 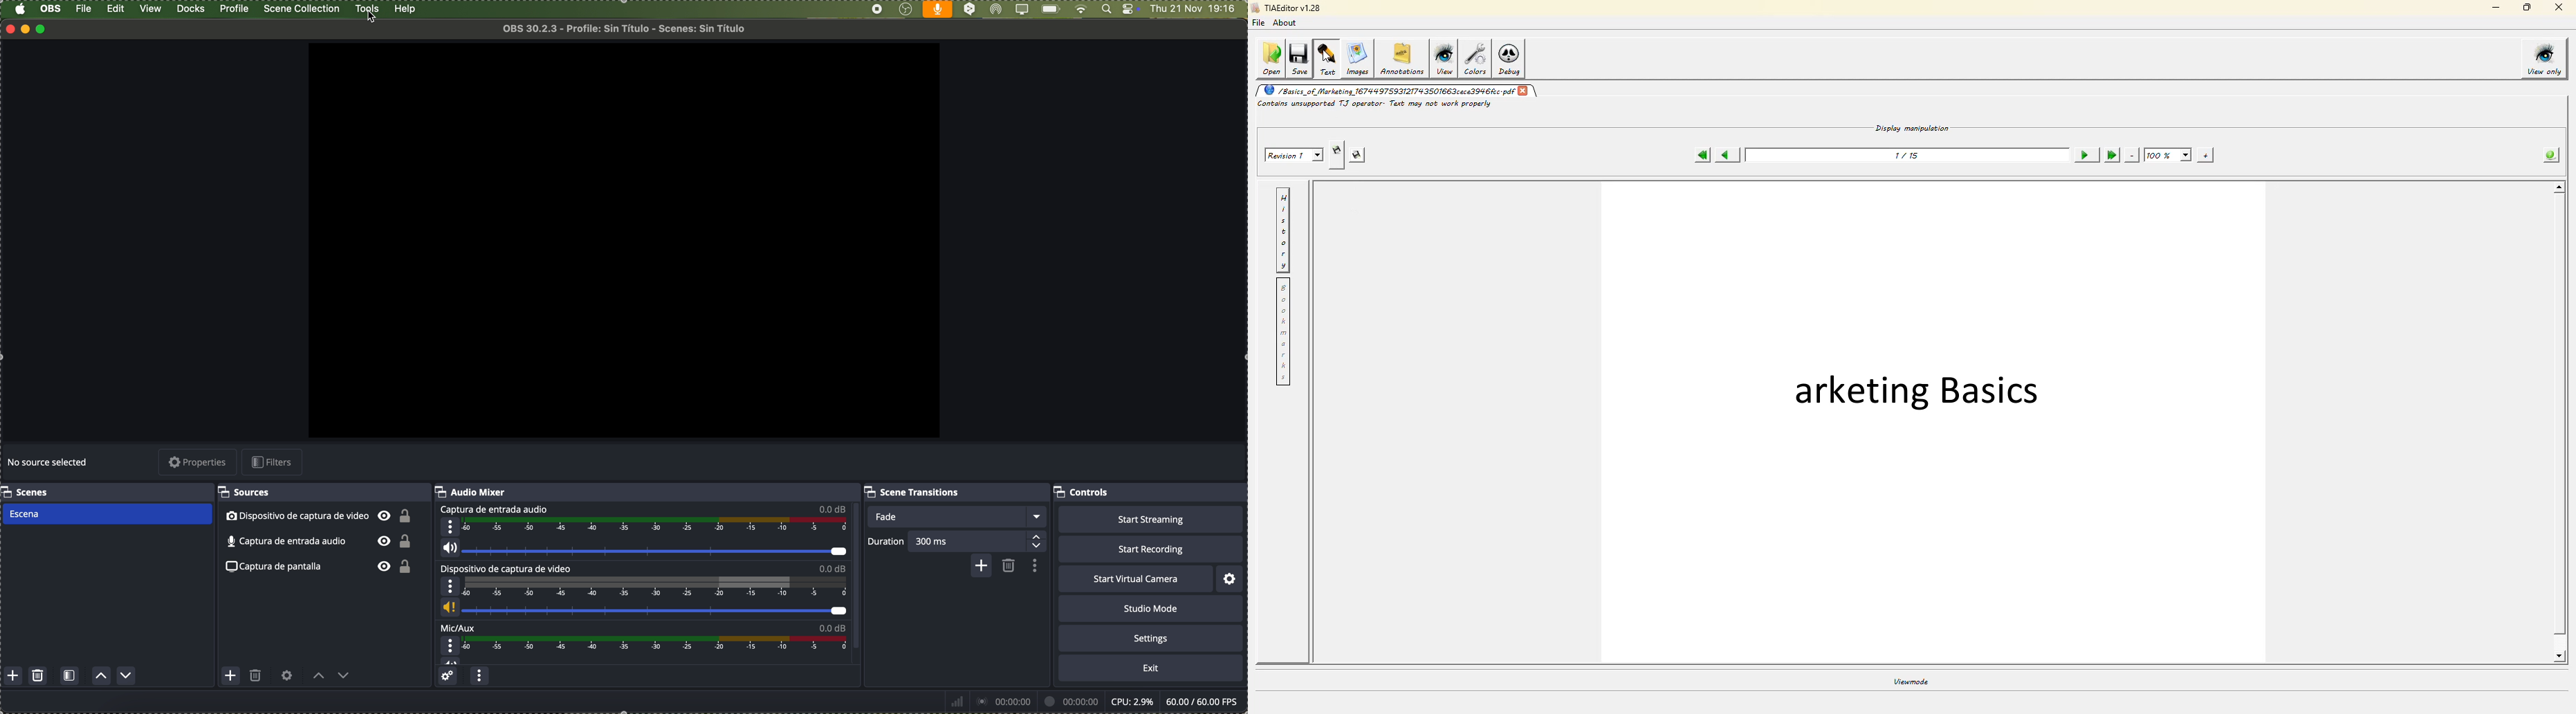 What do you see at coordinates (116, 10) in the screenshot?
I see `edit` at bounding box center [116, 10].